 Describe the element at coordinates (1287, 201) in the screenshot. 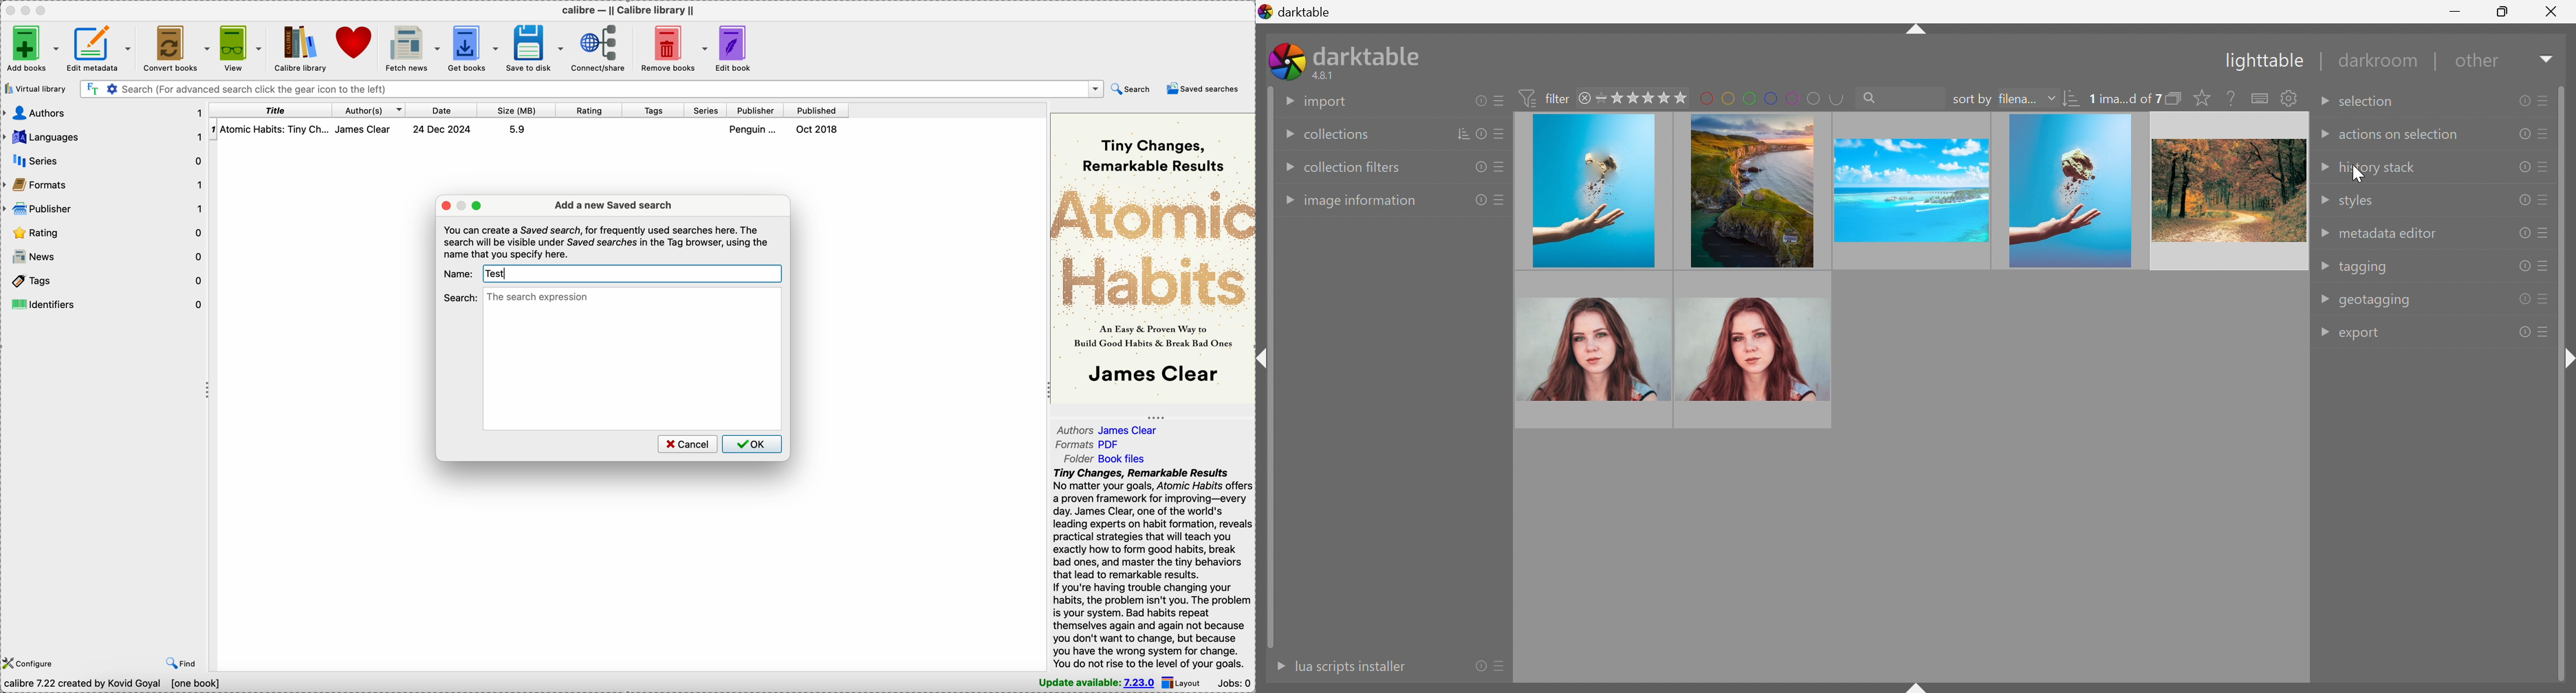

I see `Drop Down` at that location.